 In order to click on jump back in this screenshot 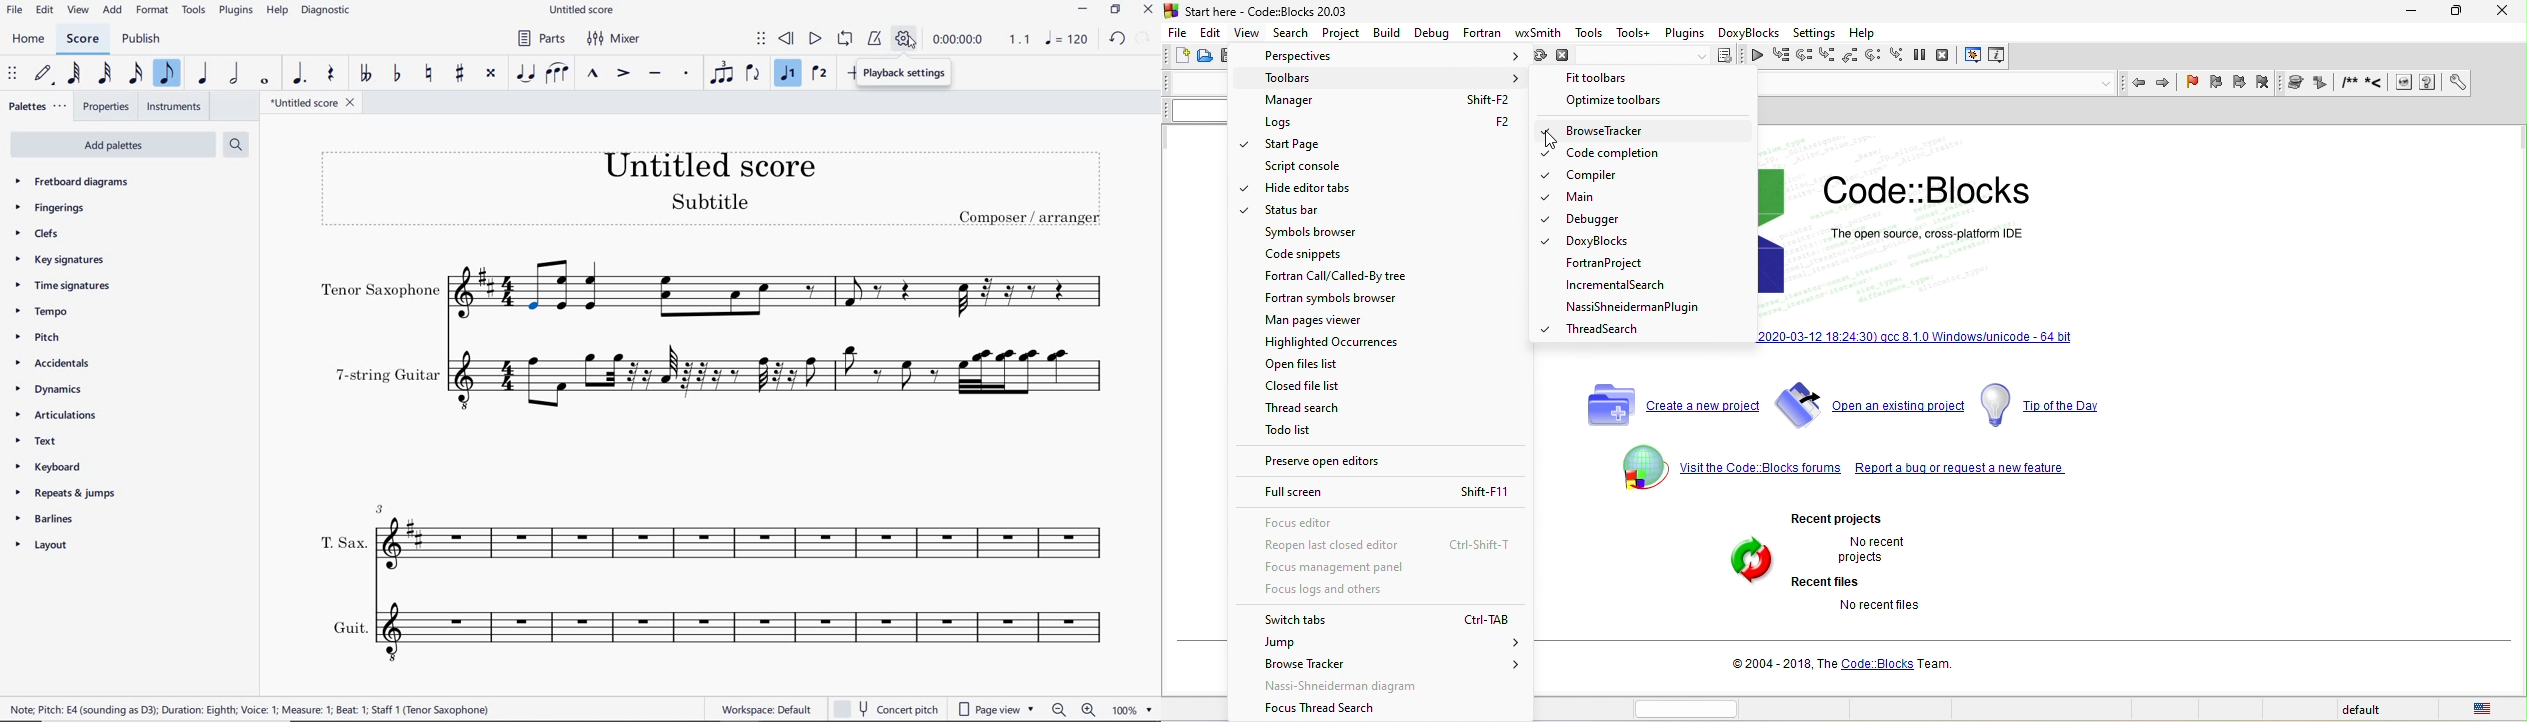, I will do `click(2139, 84)`.